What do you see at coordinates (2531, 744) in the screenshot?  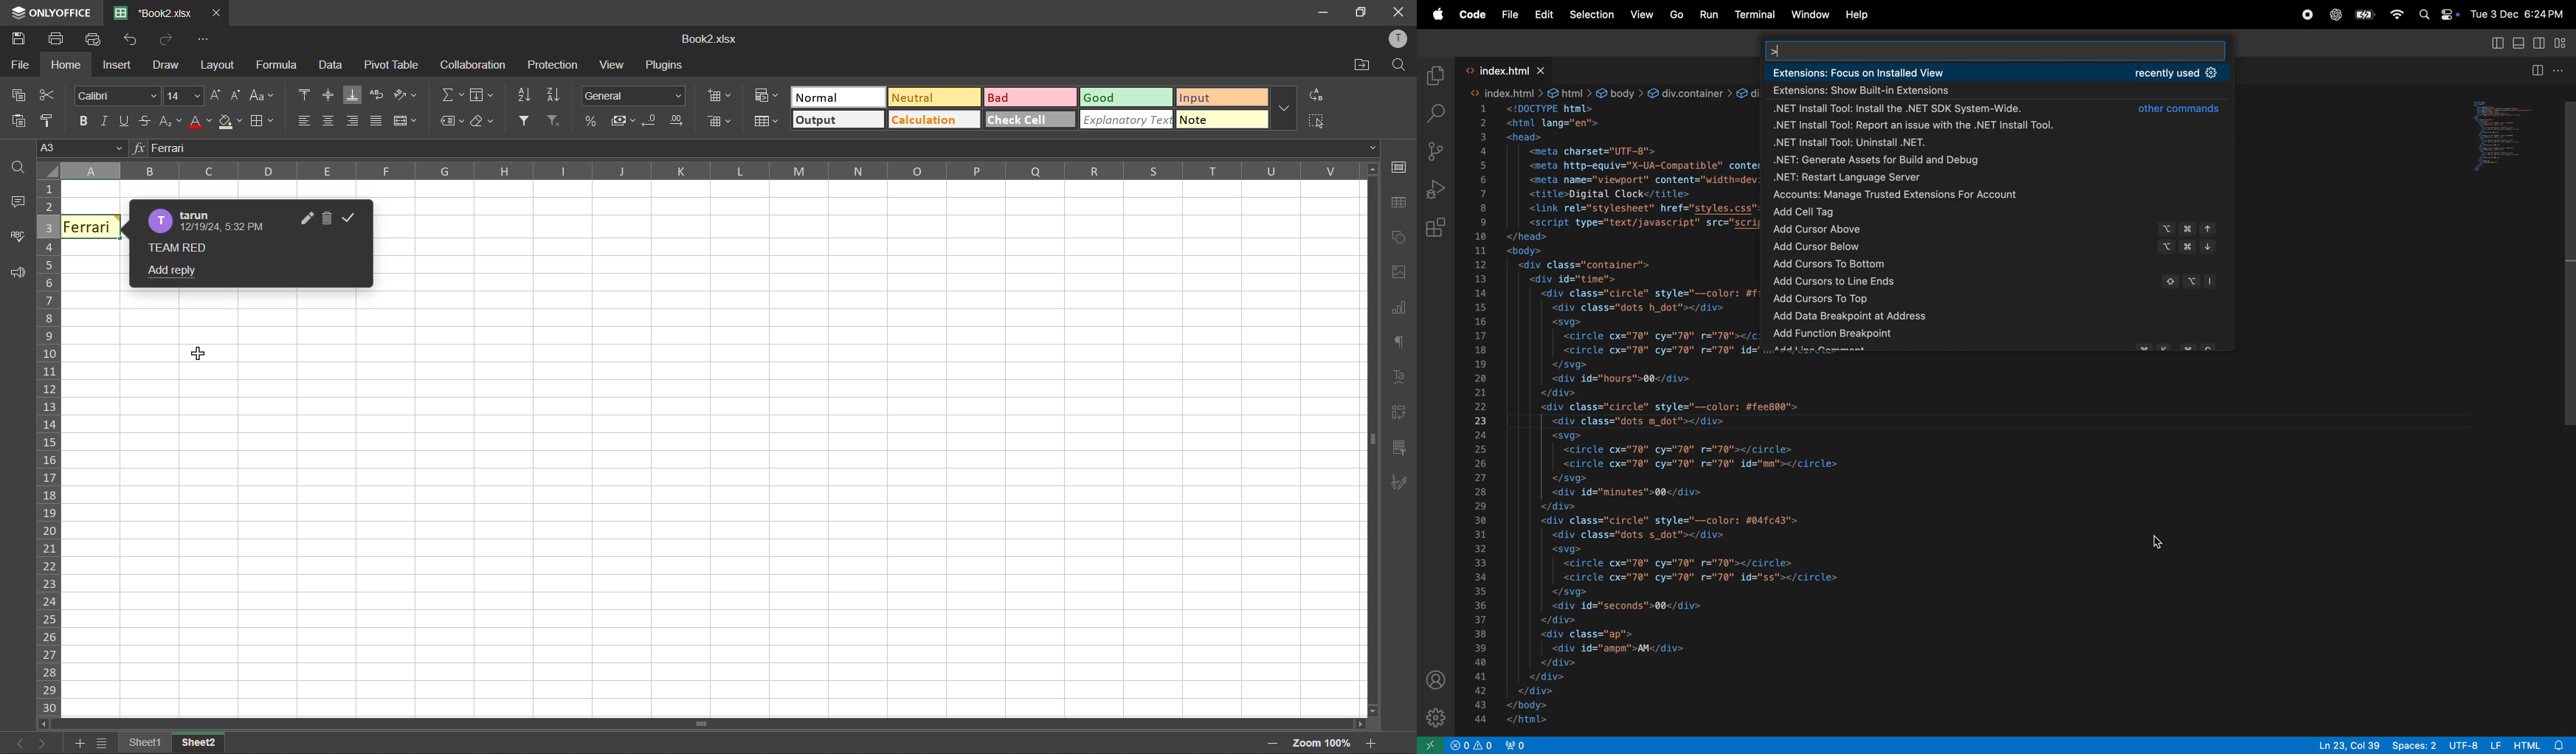 I see `html alert` at bounding box center [2531, 744].